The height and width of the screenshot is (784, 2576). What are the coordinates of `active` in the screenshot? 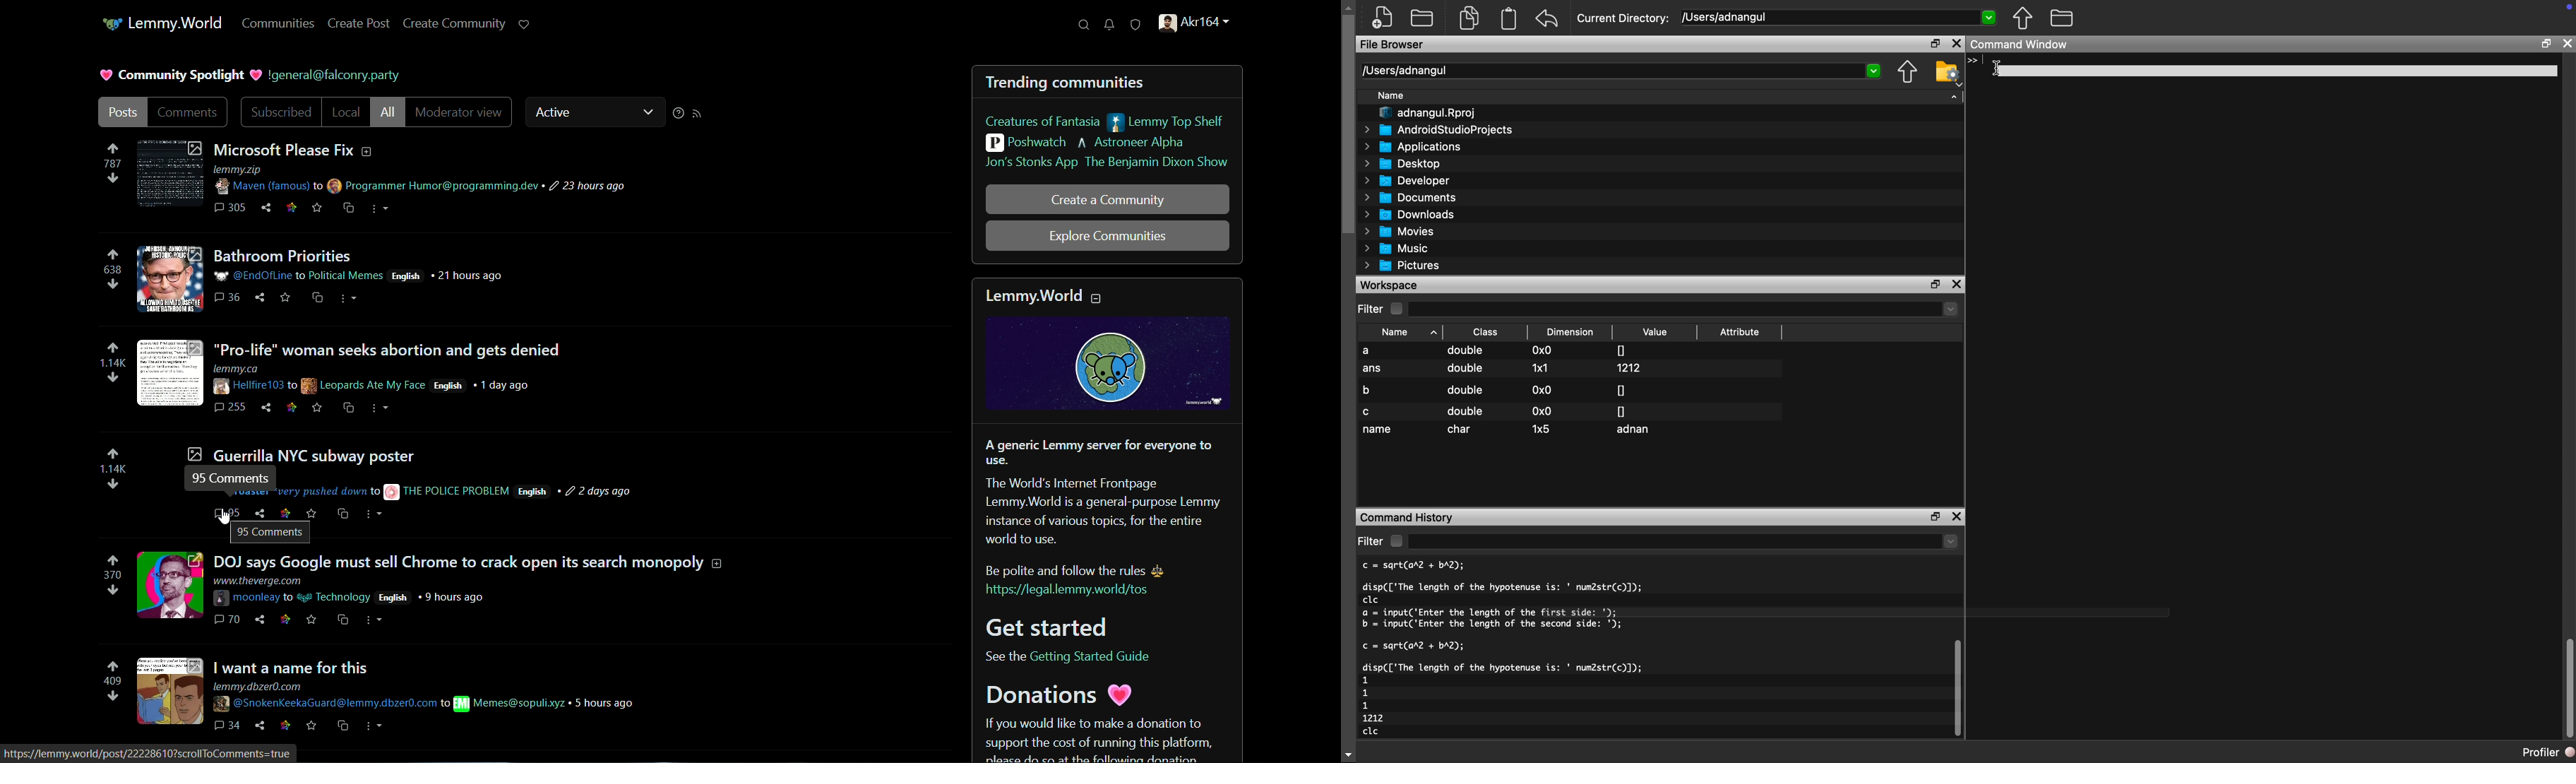 It's located at (553, 113).